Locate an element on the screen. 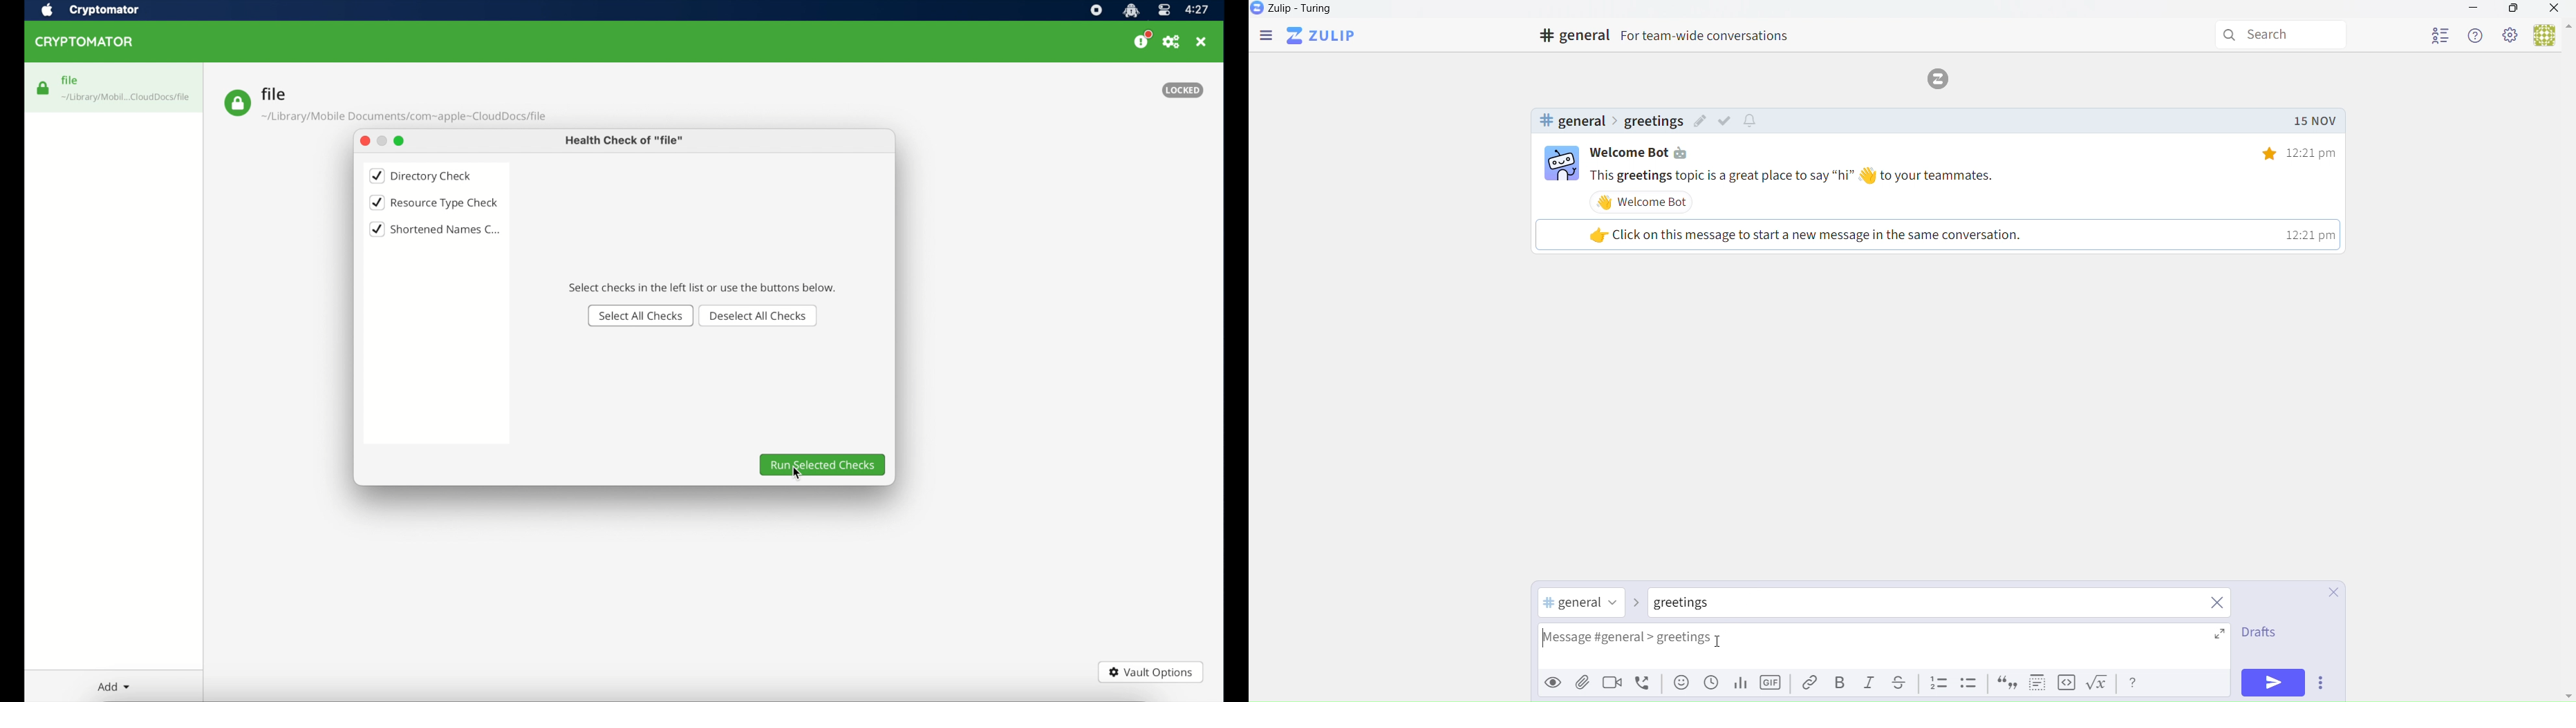  Minimize is located at coordinates (2474, 10).